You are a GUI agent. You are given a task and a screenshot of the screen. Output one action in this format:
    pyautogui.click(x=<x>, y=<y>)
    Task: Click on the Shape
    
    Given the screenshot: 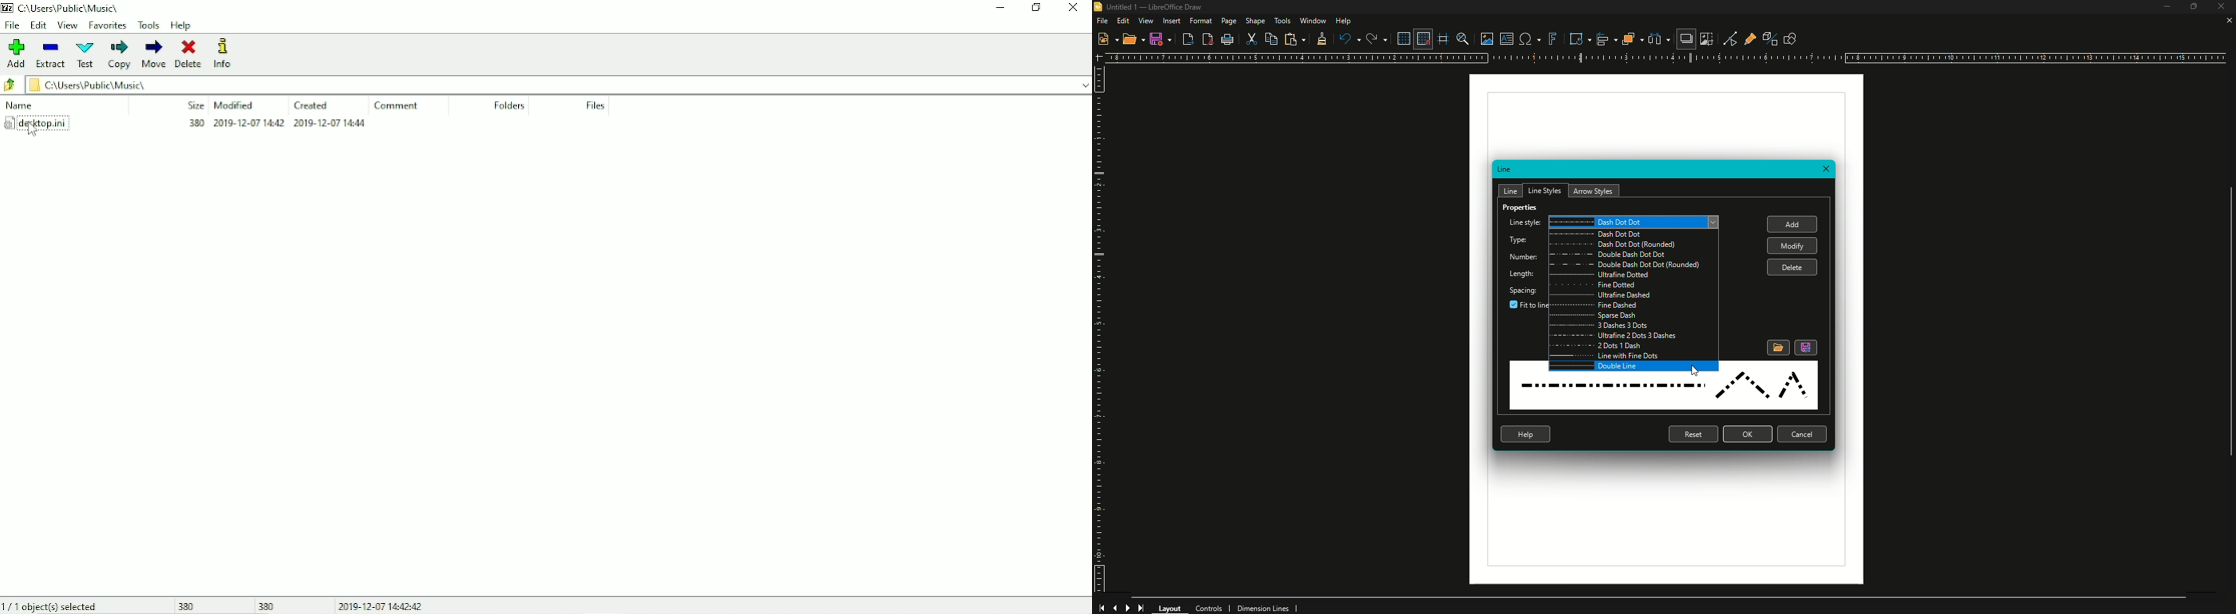 What is the action you would take?
    pyautogui.click(x=1256, y=21)
    